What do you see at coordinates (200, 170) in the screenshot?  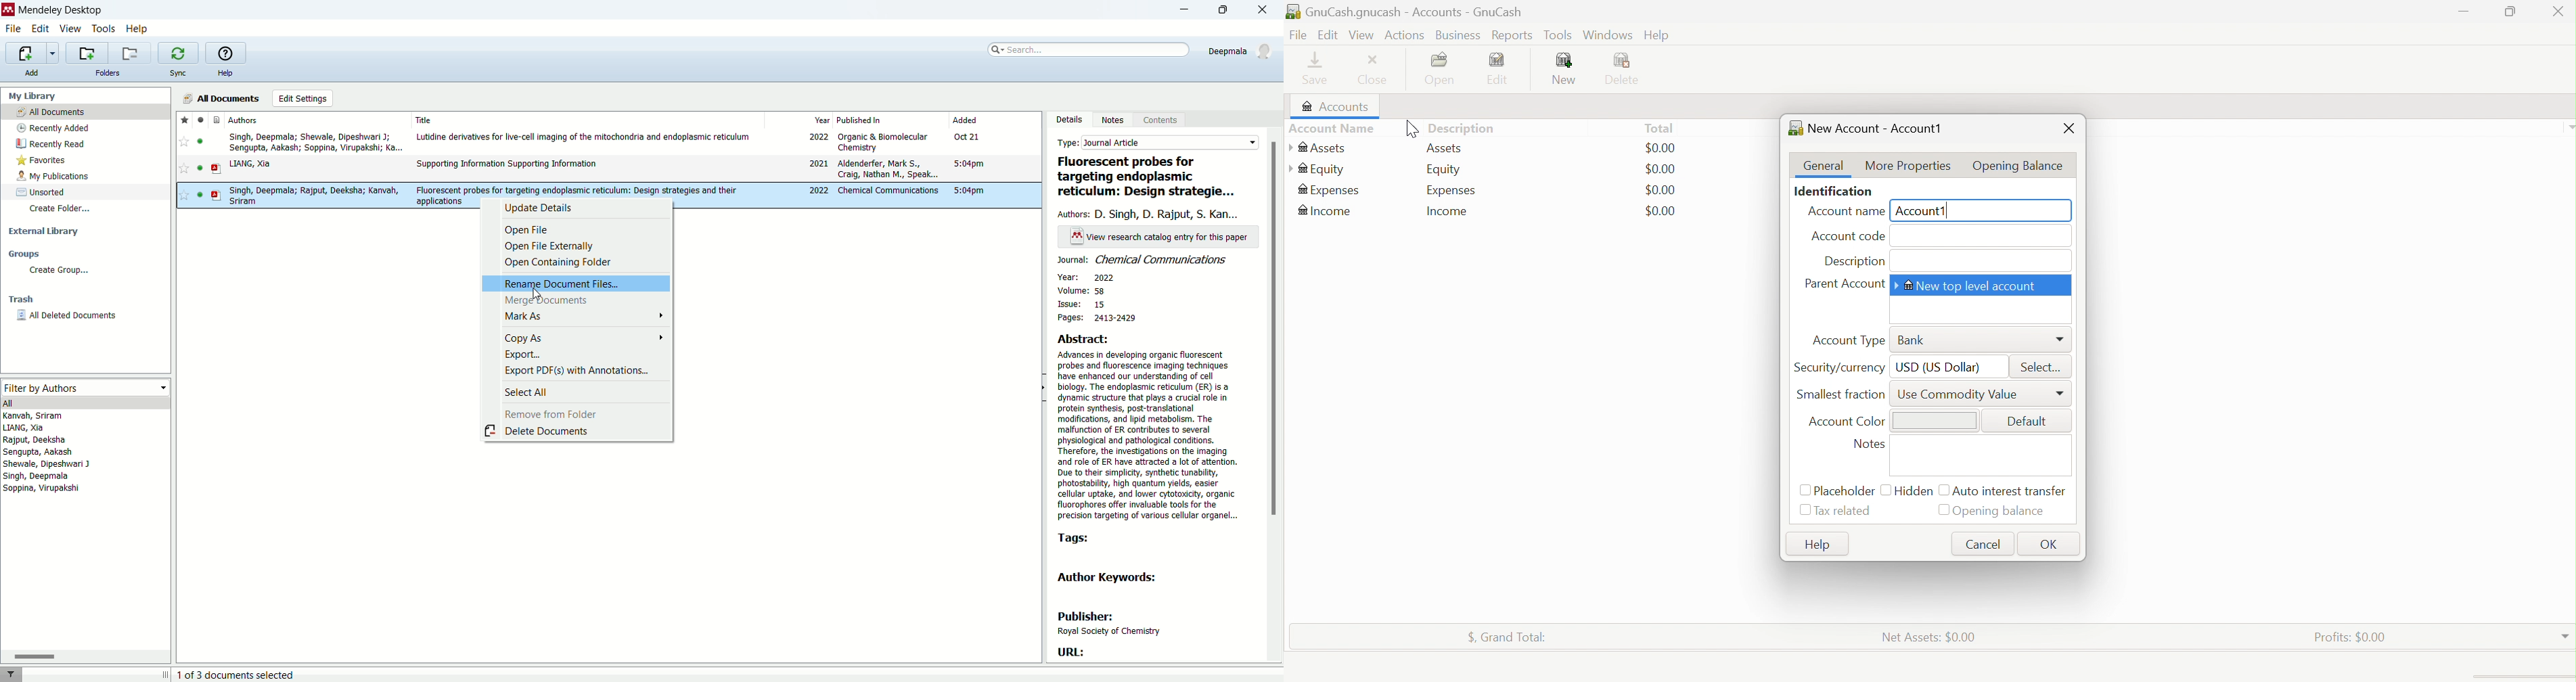 I see `read/unread` at bounding box center [200, 170].